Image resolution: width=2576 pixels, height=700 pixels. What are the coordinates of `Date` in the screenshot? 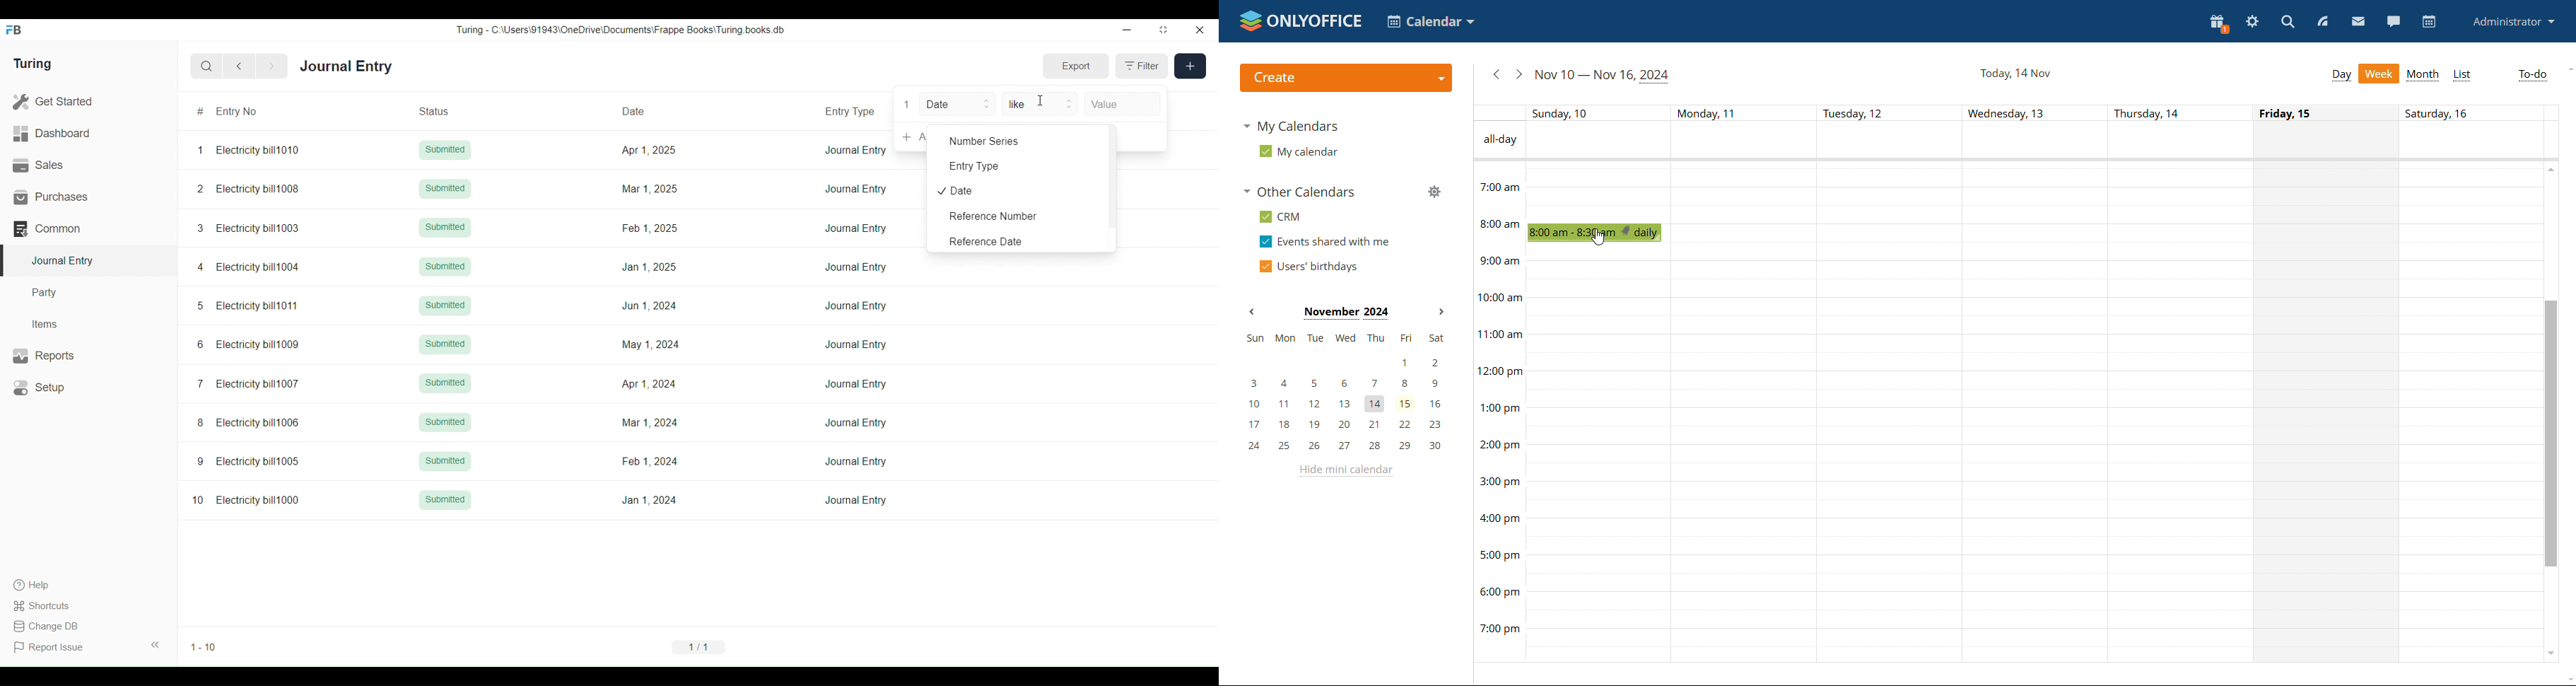 It's located at (649, 110).